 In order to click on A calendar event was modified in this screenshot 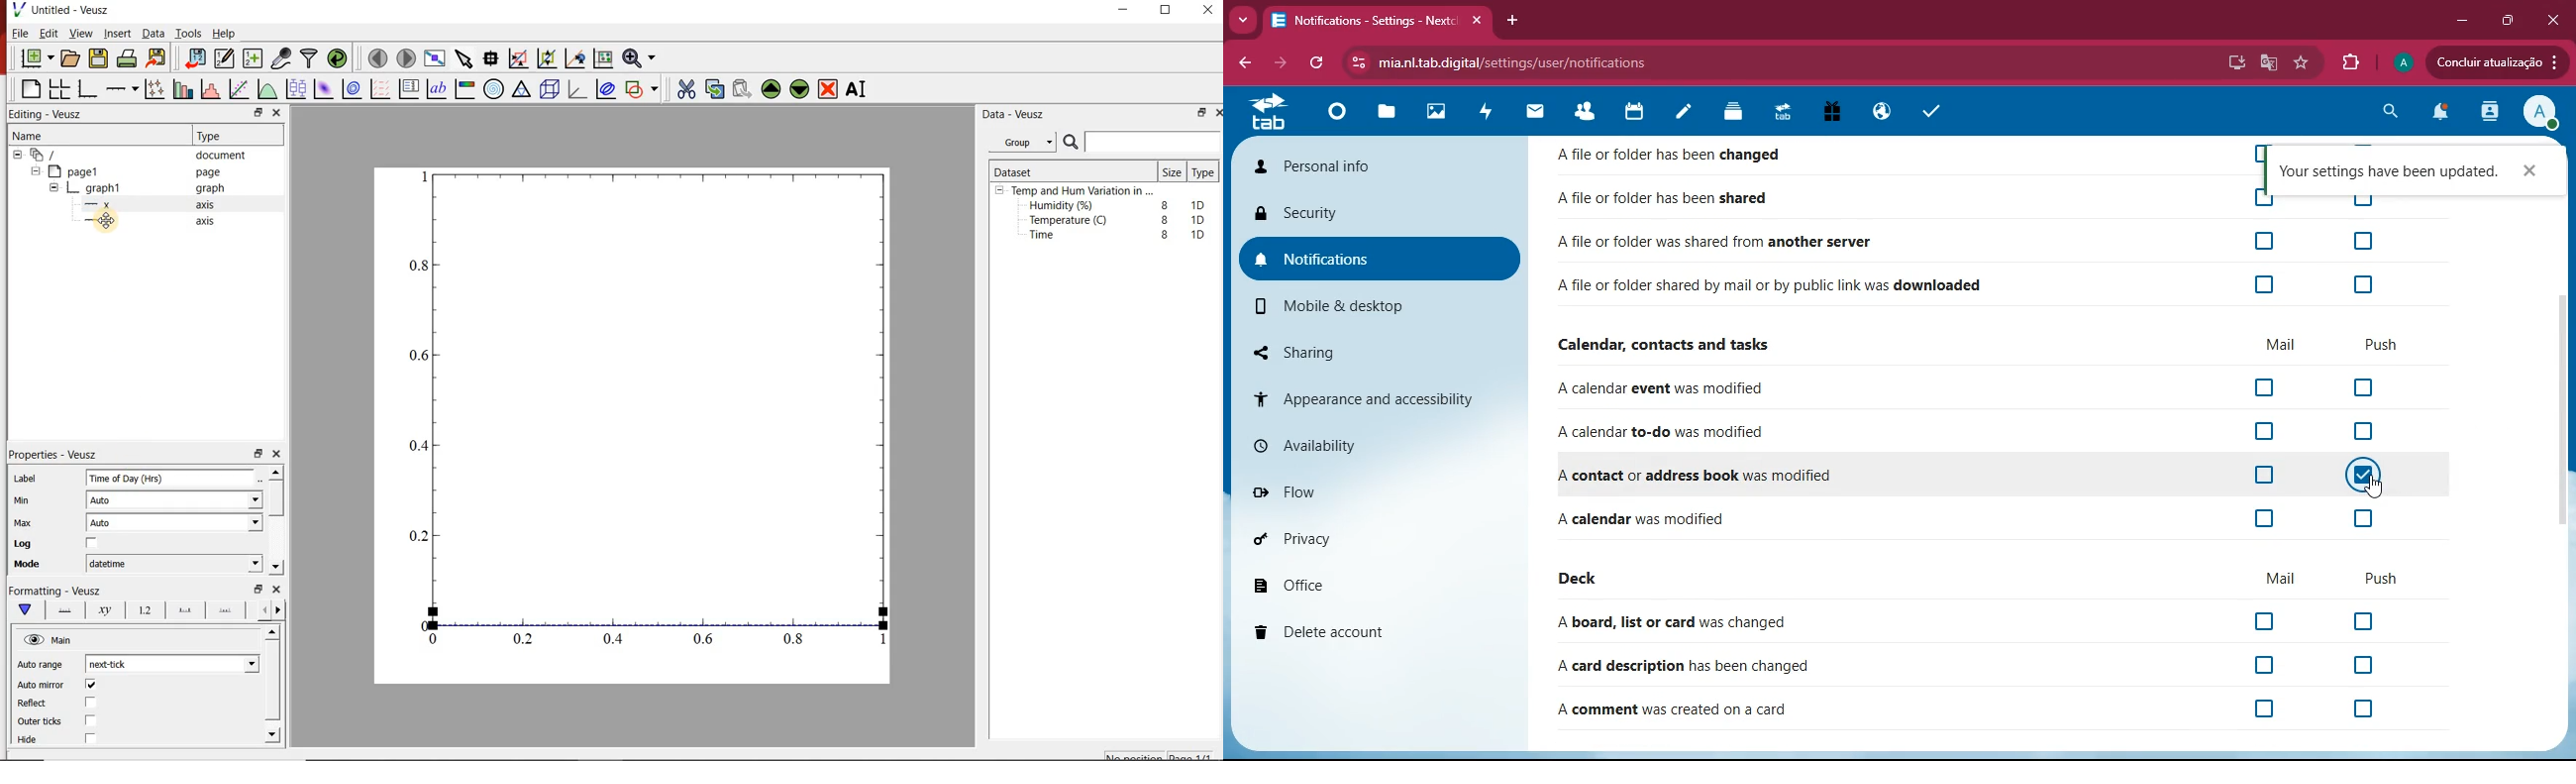, I will do `click(1665, 392)`.